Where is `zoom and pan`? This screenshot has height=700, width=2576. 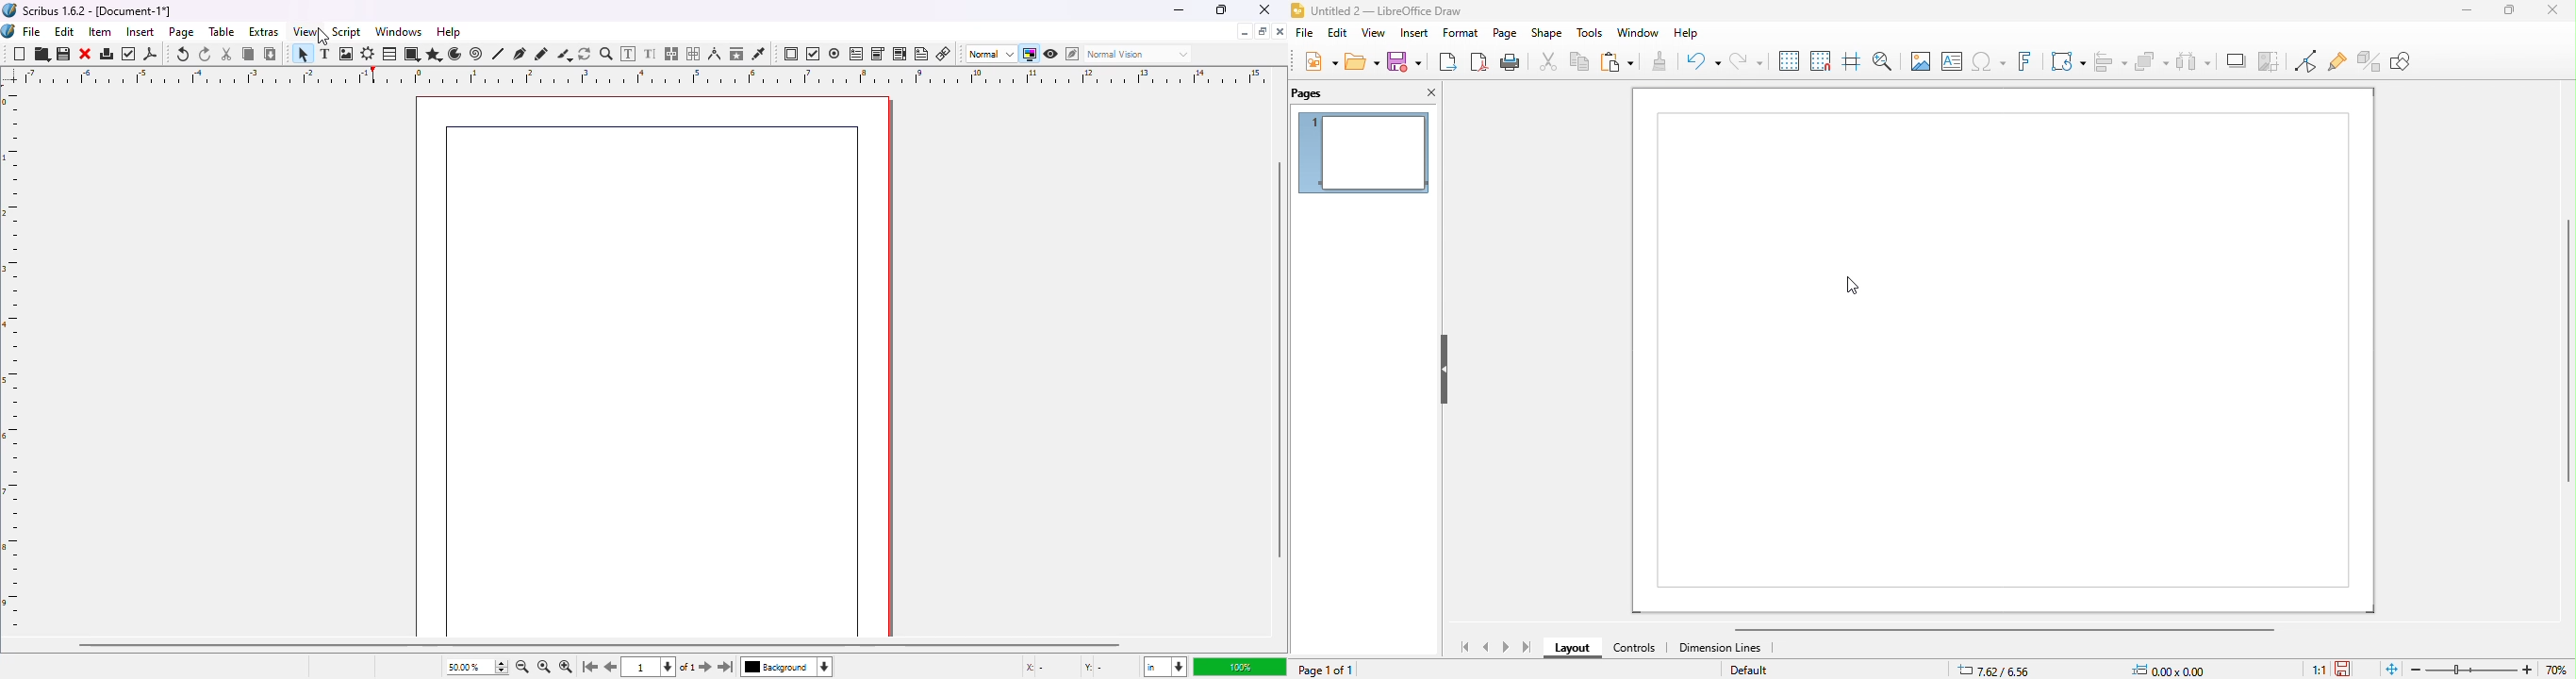 zoom and pan is located at coordinates (1884, 61).